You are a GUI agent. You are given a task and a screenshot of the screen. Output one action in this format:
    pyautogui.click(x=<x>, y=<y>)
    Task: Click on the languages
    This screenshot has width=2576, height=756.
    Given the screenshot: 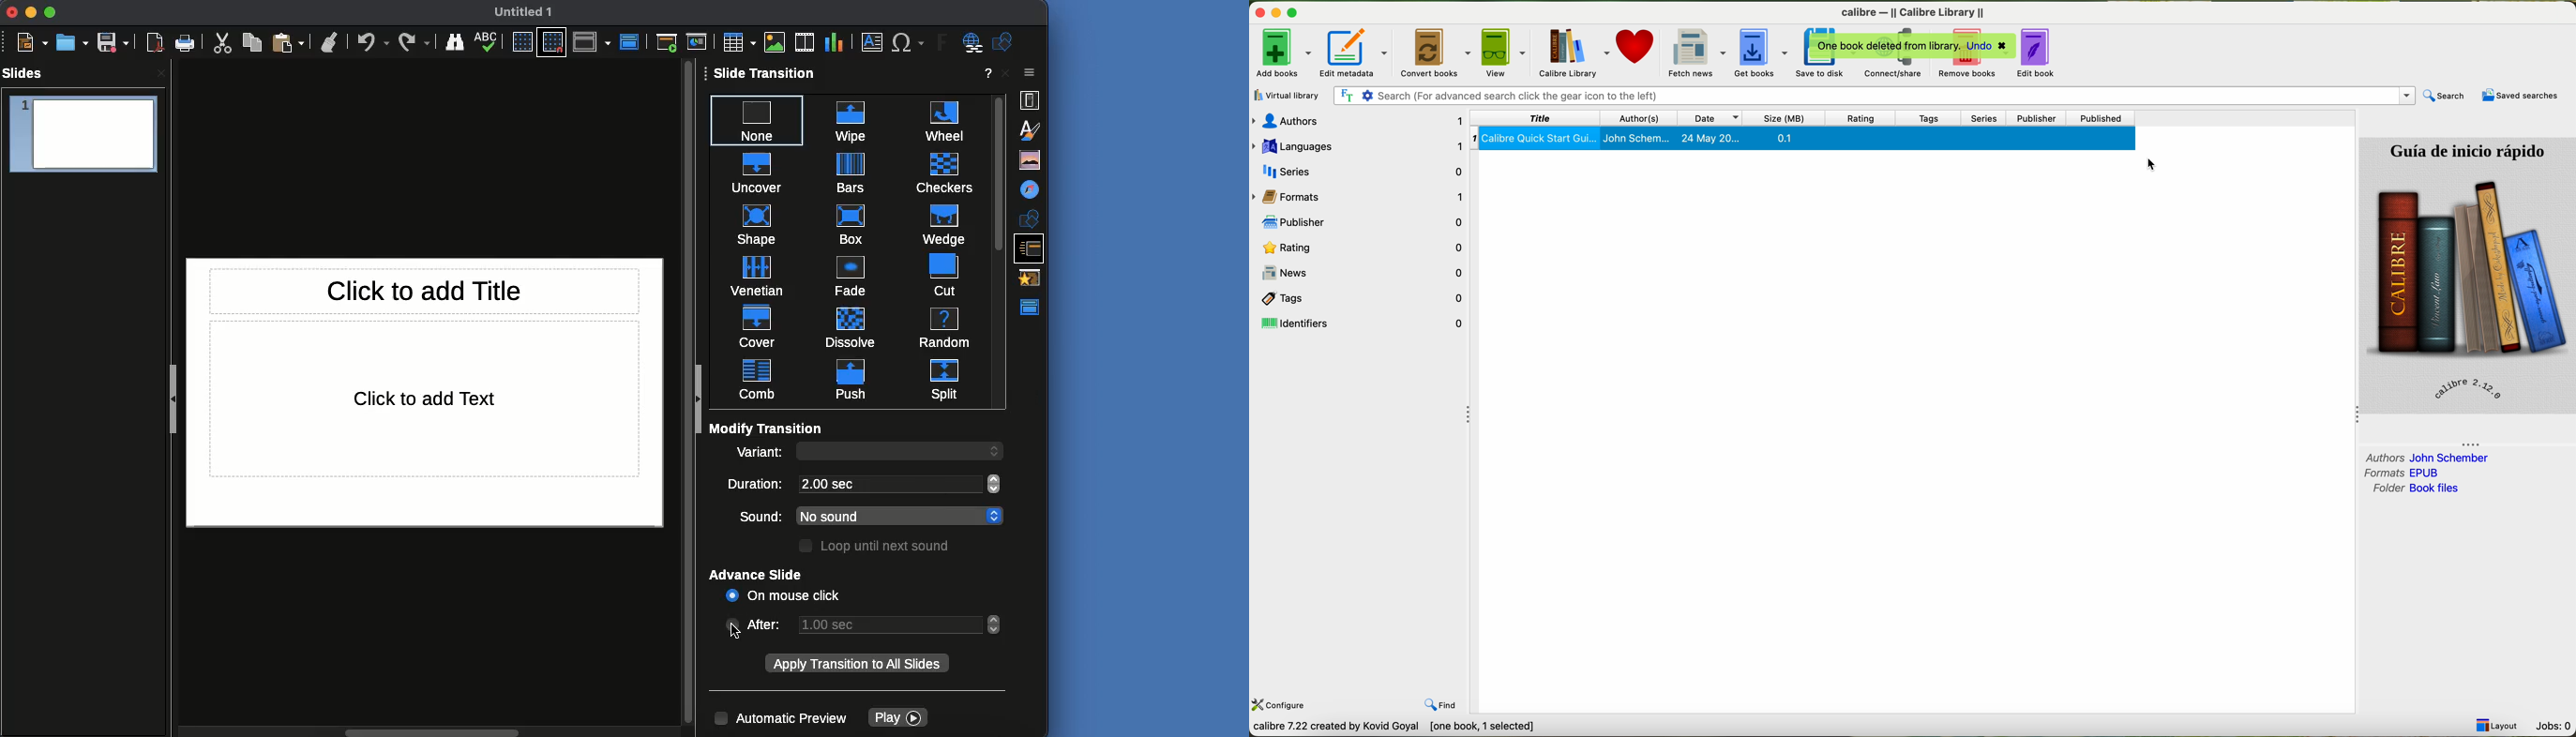 What is the action you would take?
    pyautogui.click(x=1357, y=146)
    